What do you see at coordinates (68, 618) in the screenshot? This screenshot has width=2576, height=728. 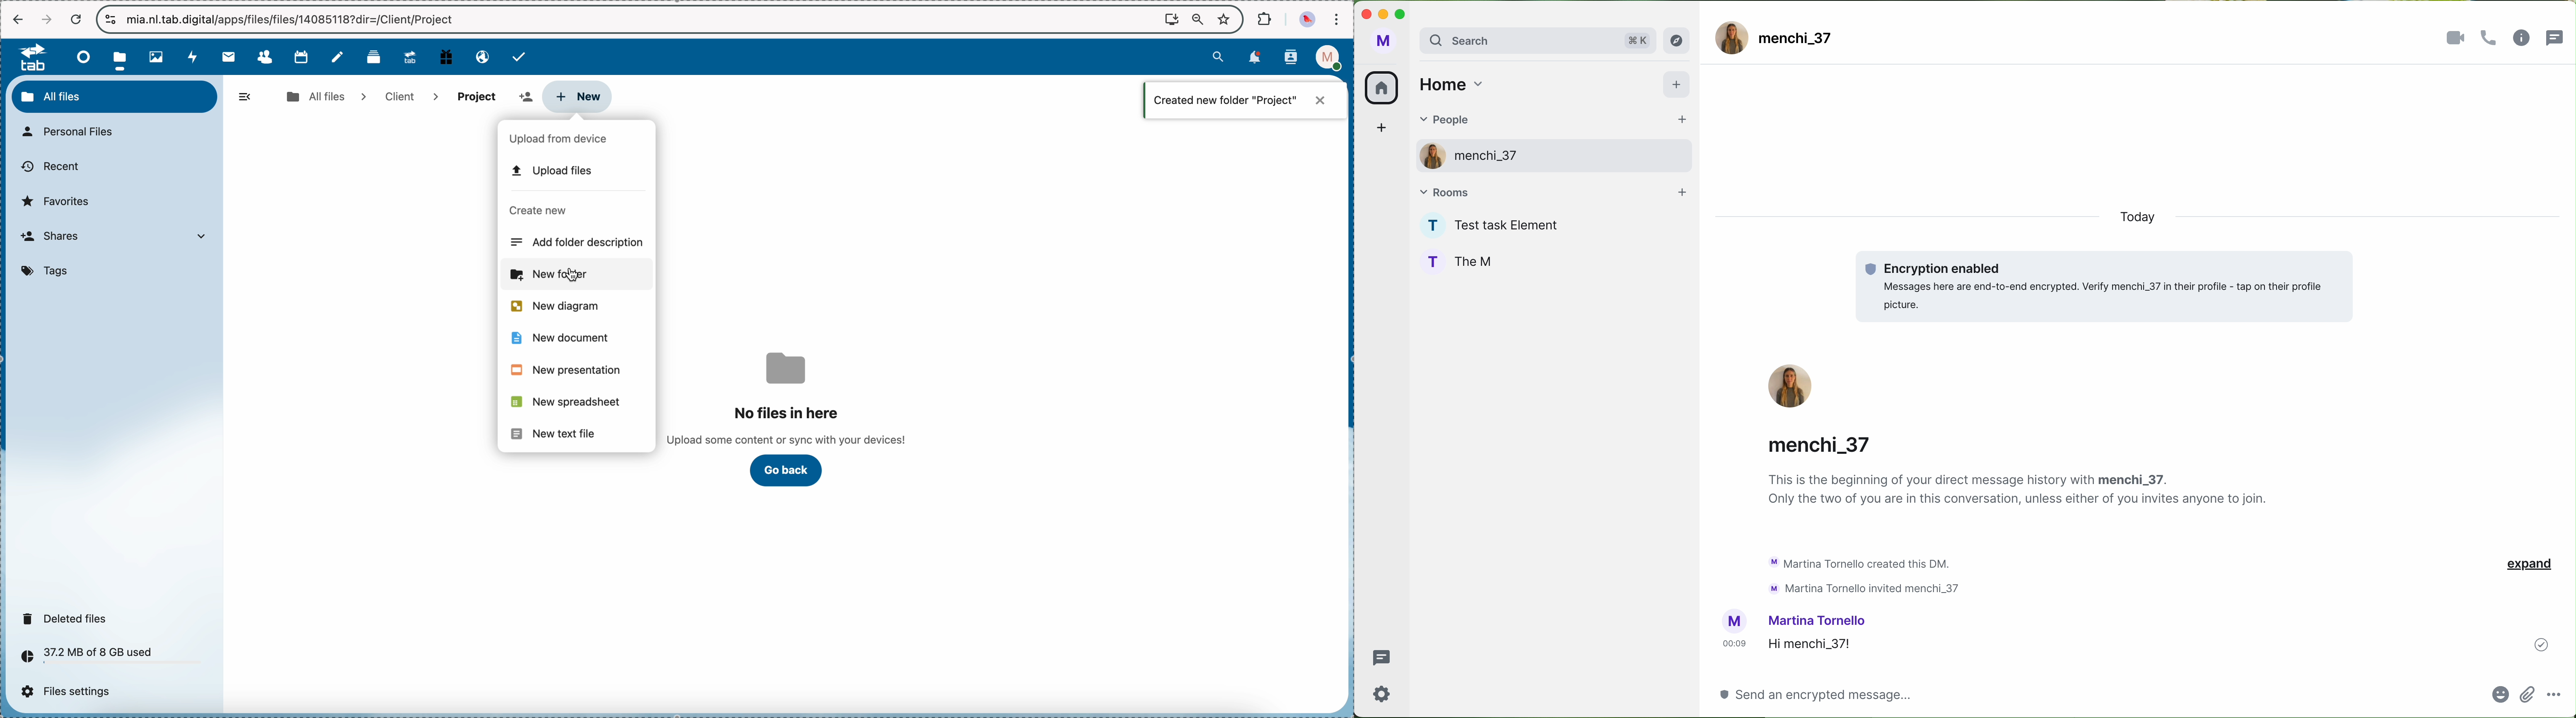 I see `deleted files` at bounding box center [68, 618].